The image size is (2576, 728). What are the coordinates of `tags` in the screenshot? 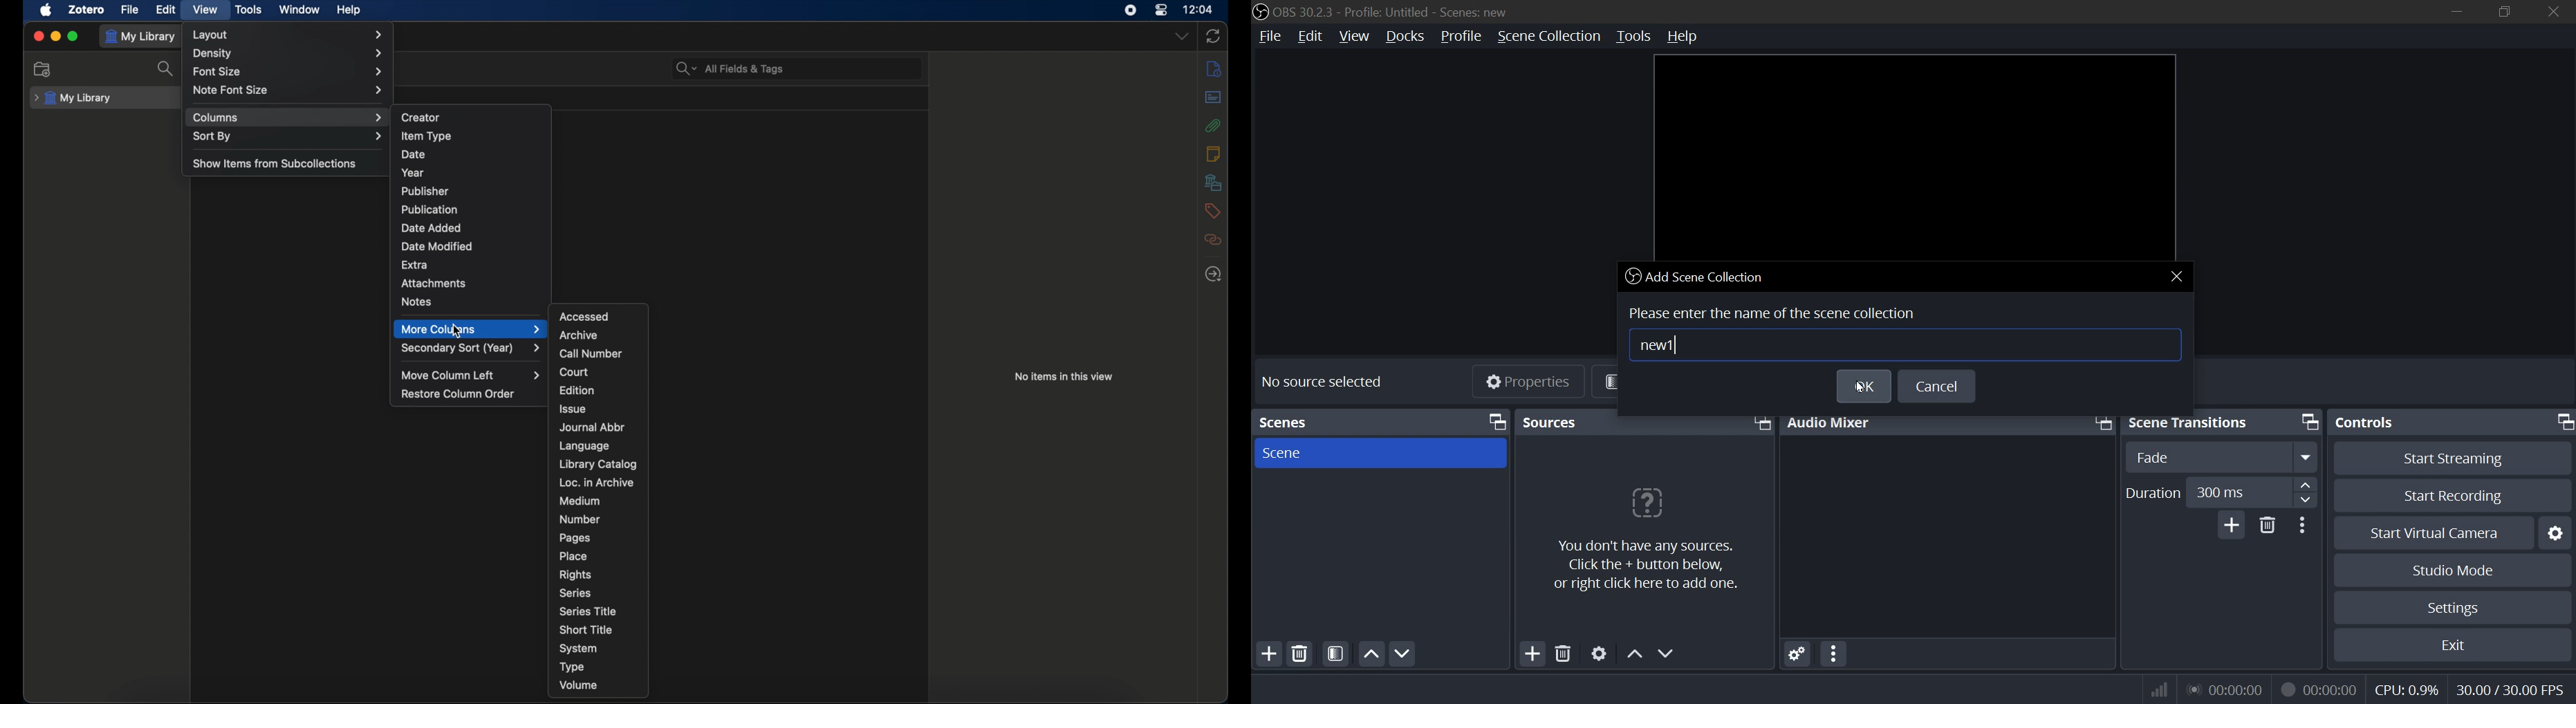 It's located at (1212, 210).